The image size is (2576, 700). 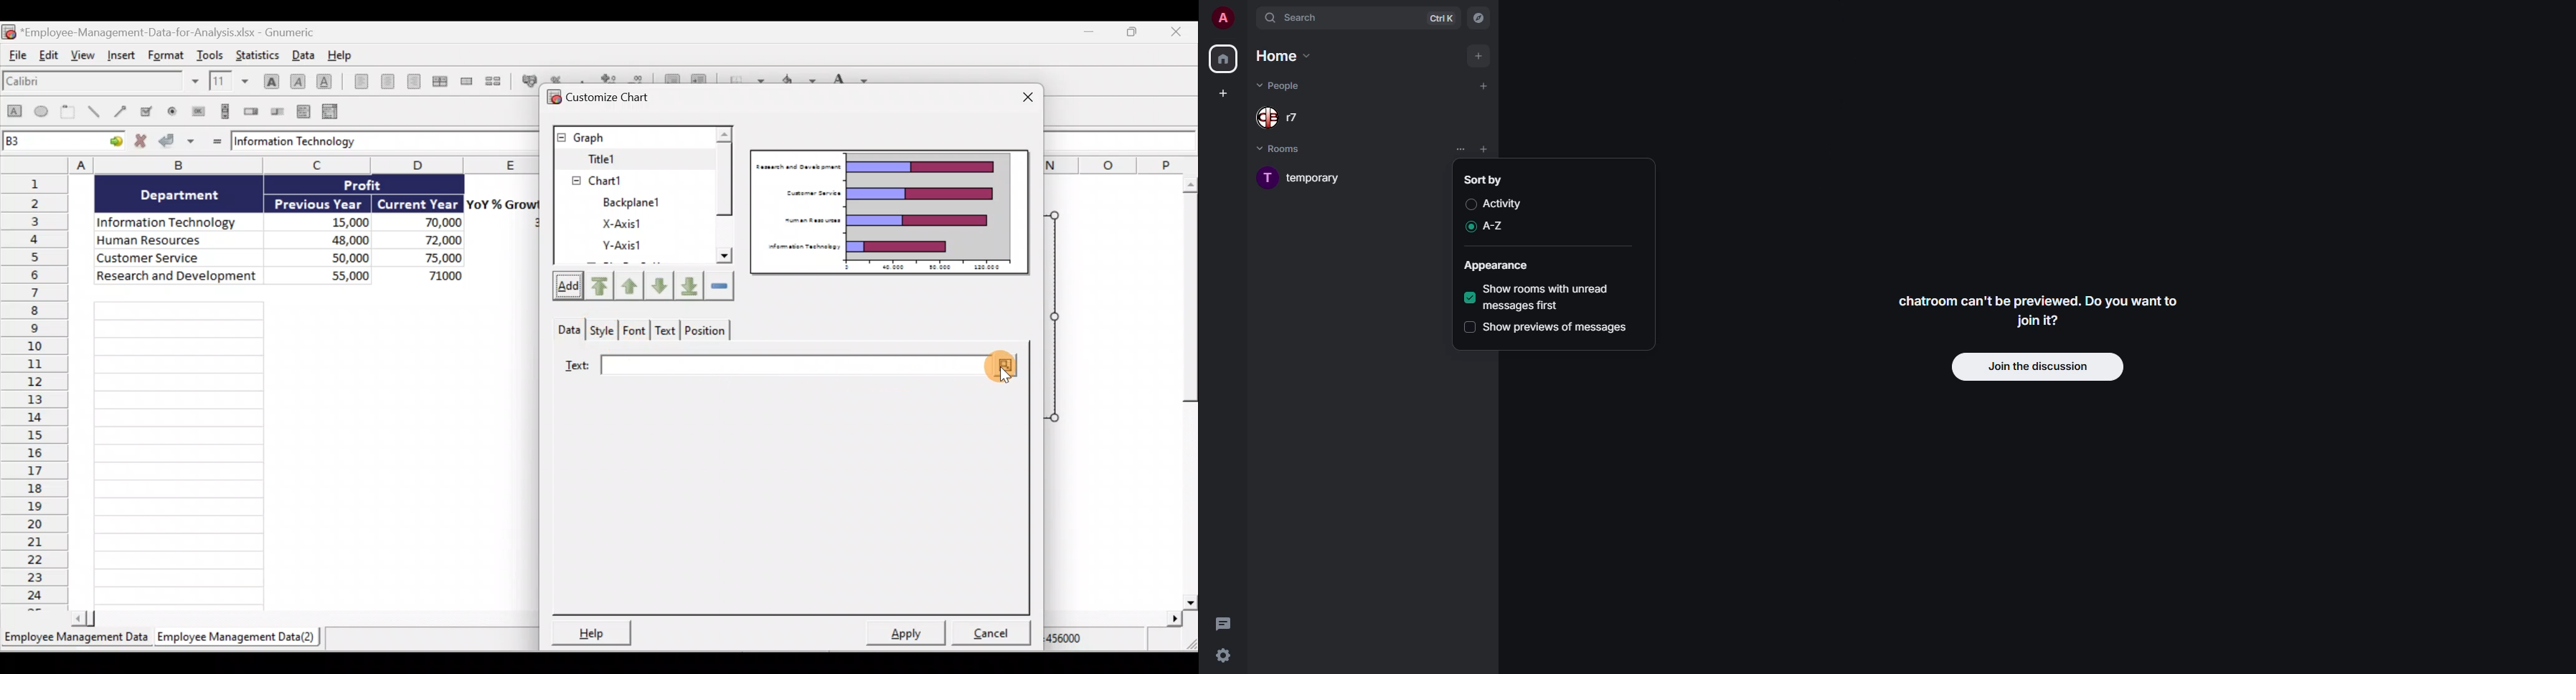 What do you see at coordinates (1225, 60) in the screenshot?
I see `home` at bounding box center [1225, 60].